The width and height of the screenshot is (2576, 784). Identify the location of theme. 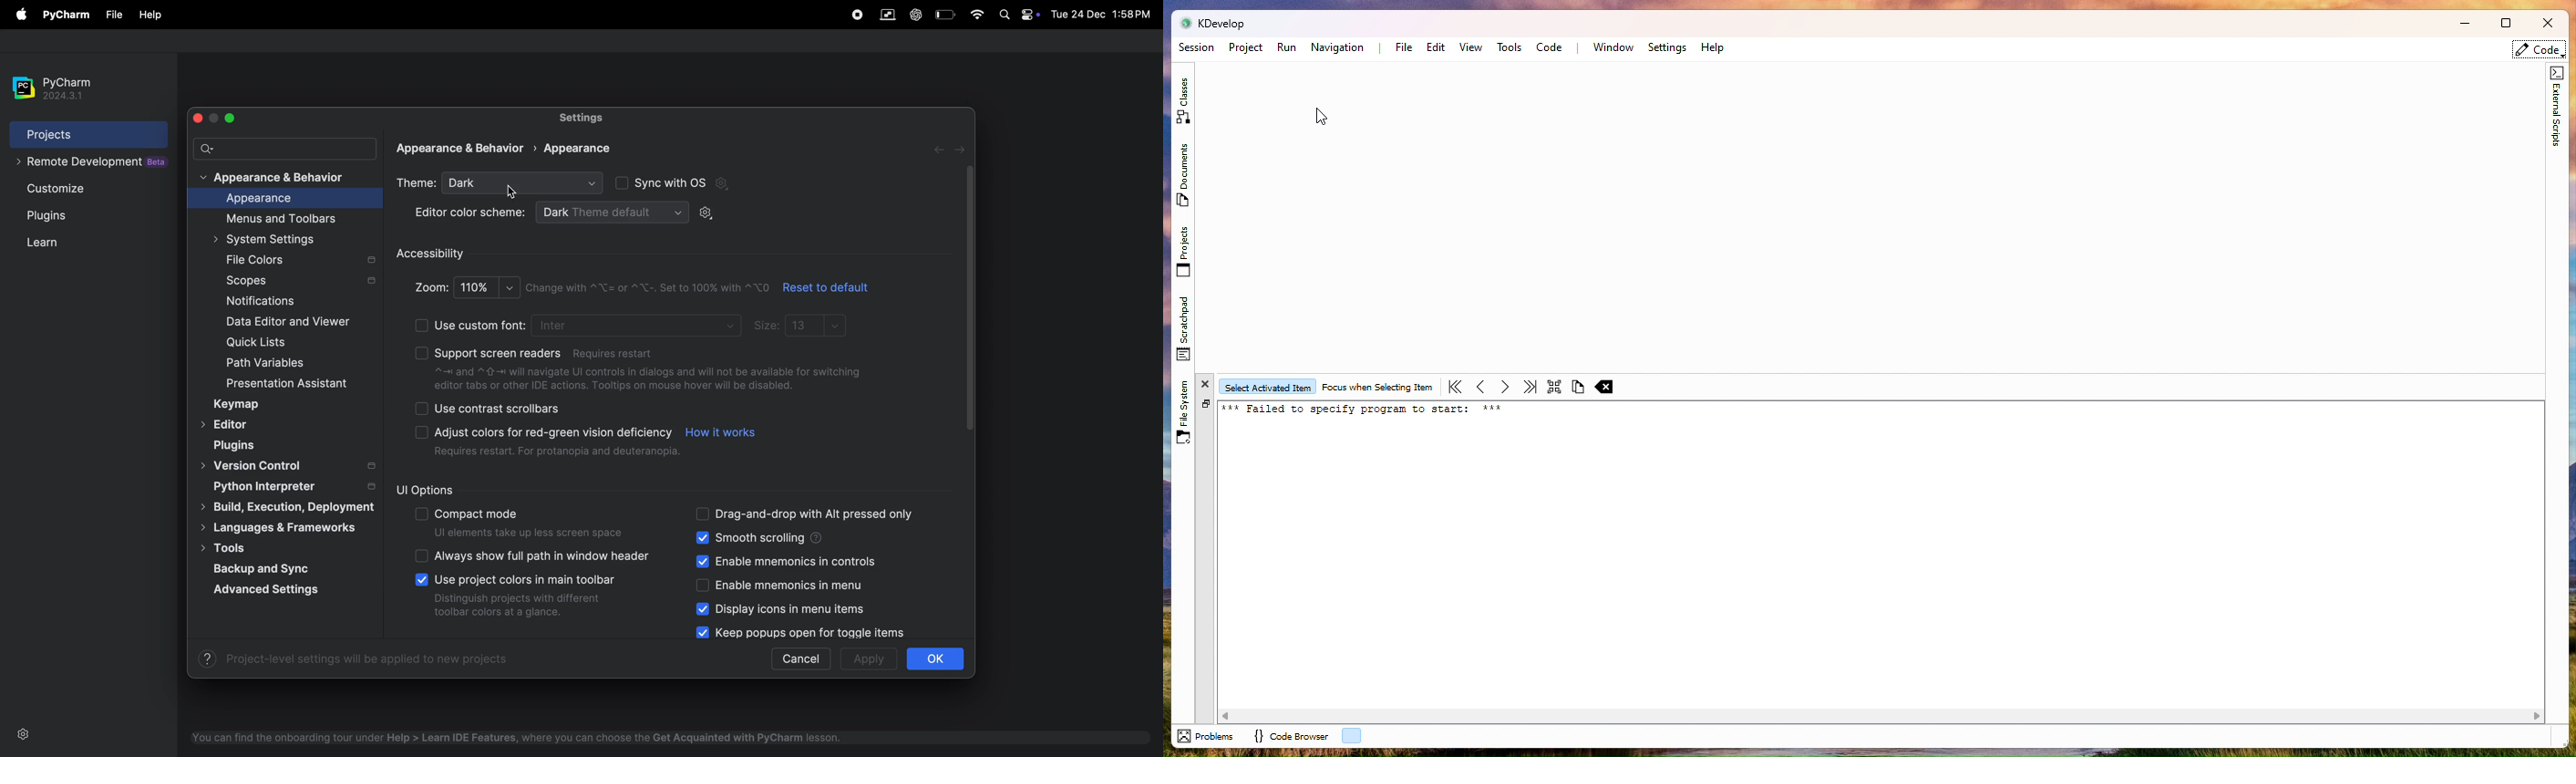
(418, 183).